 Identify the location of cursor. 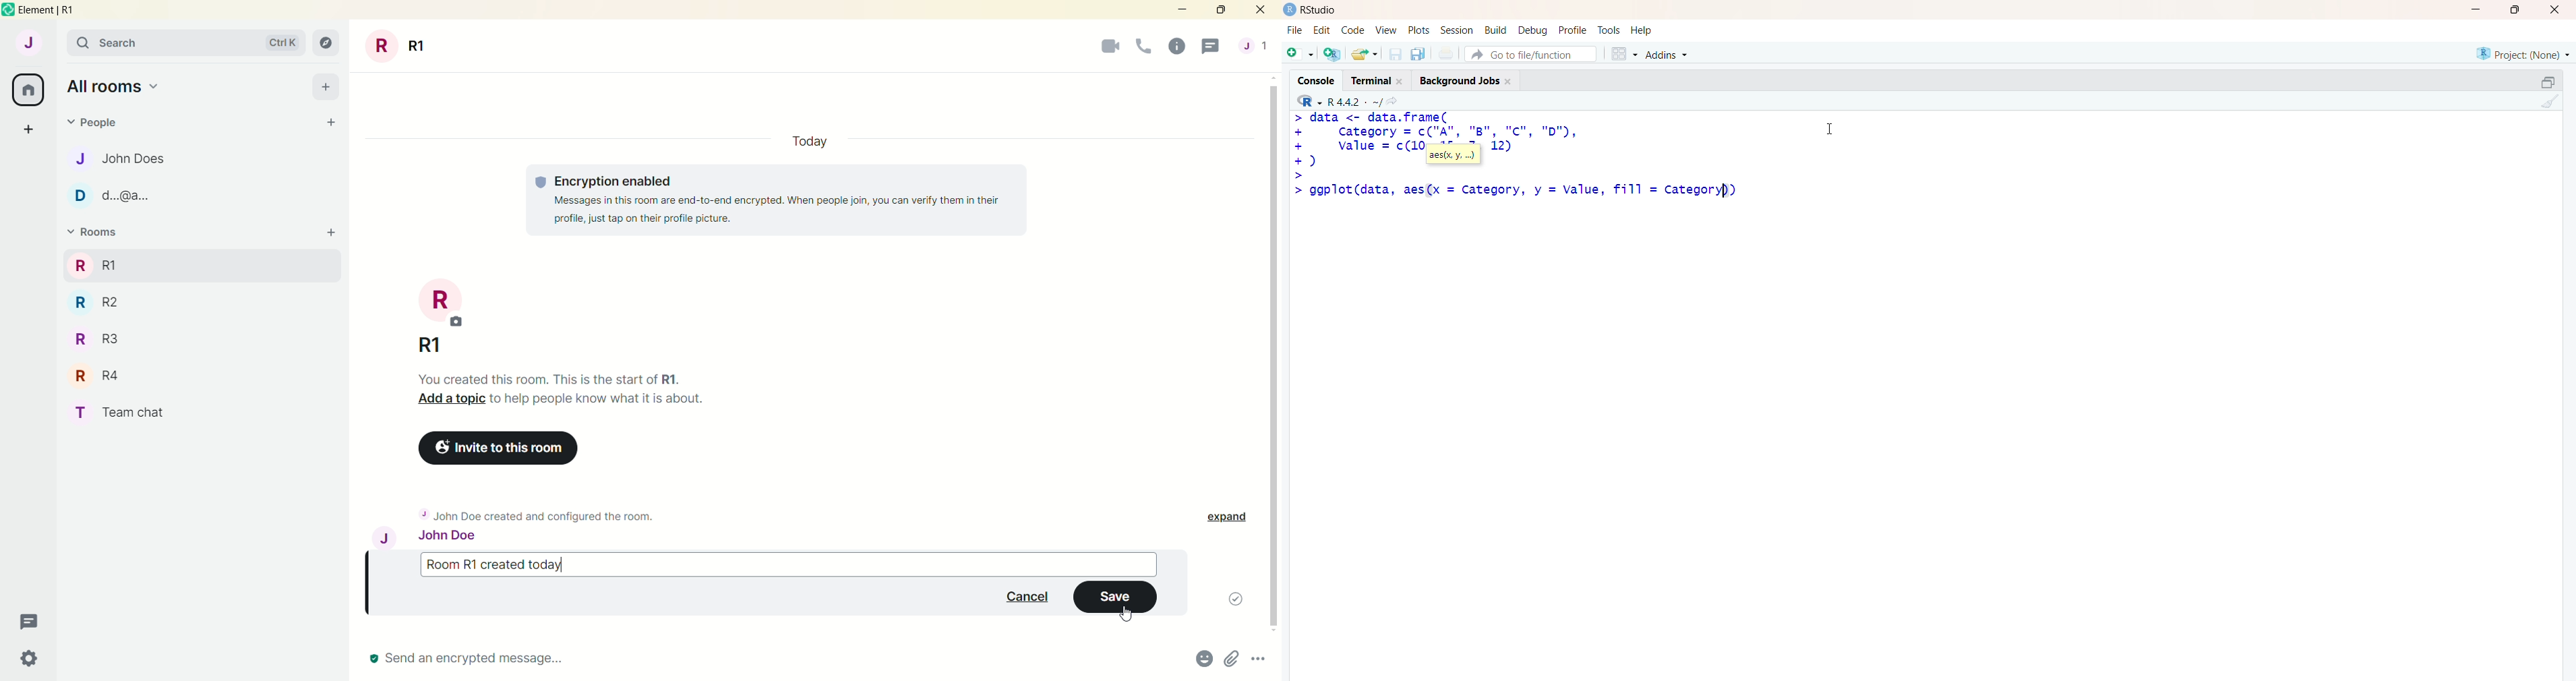
(1127, 614).